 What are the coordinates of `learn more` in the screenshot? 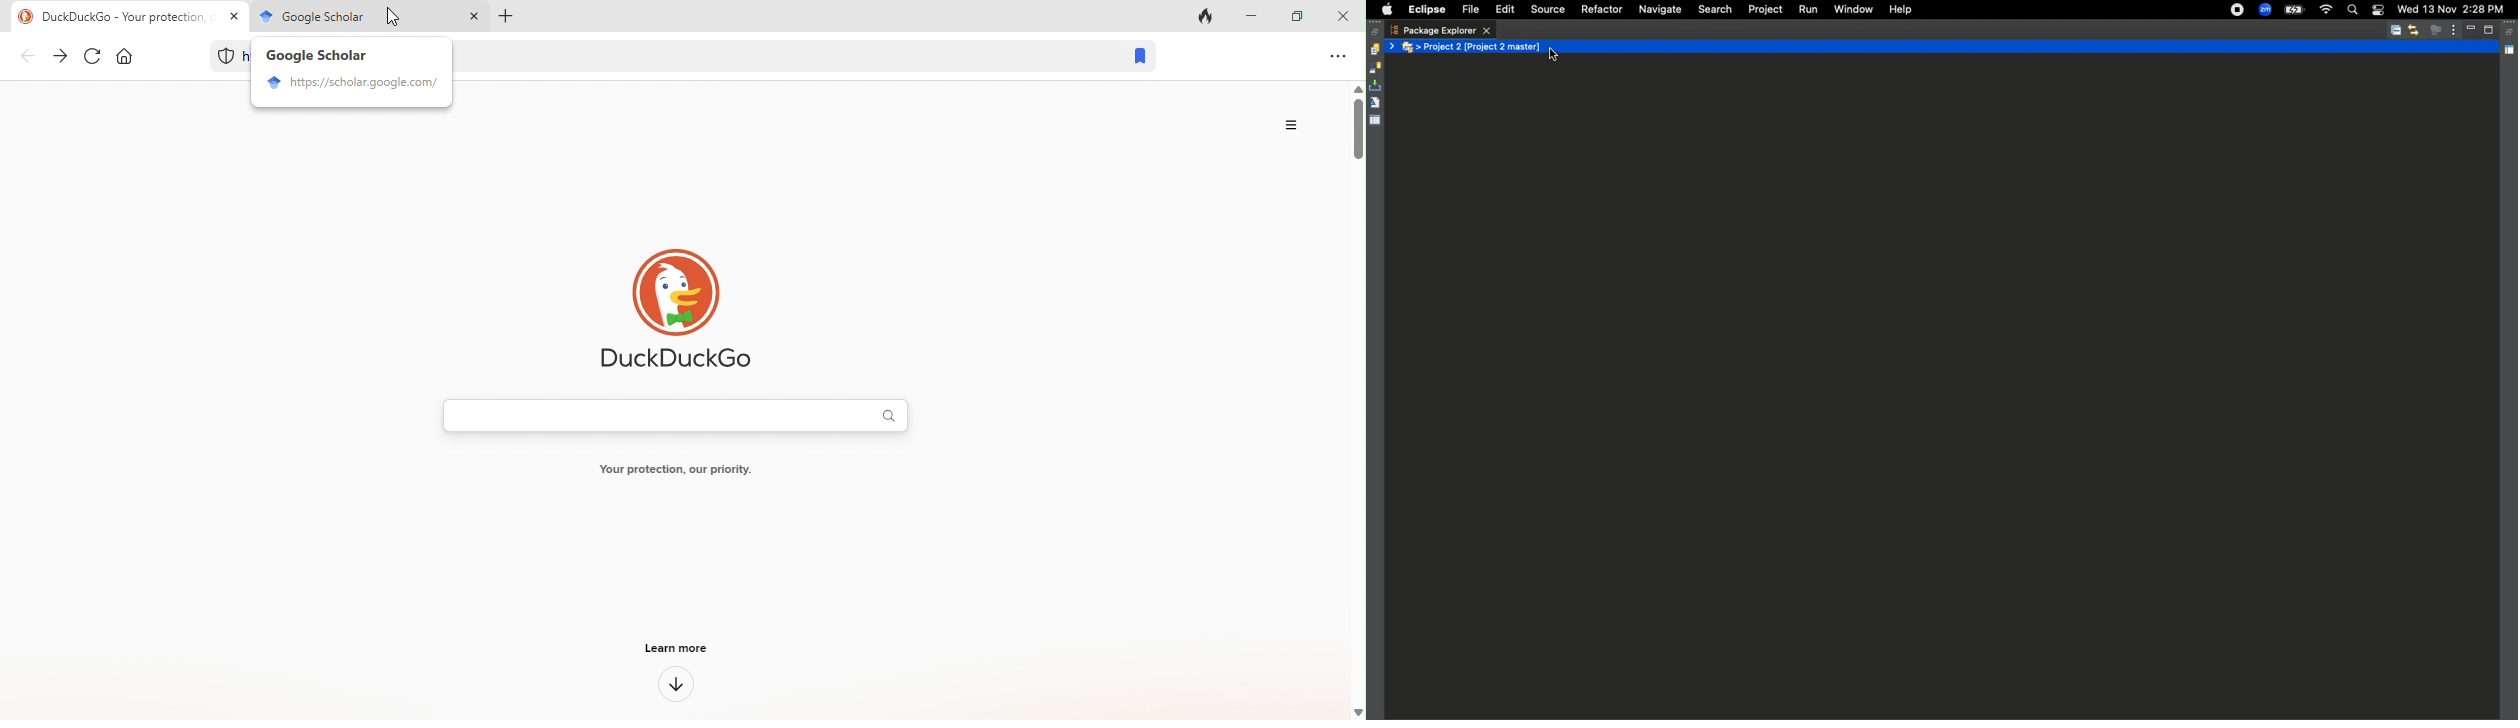 It's located at (668, 649).